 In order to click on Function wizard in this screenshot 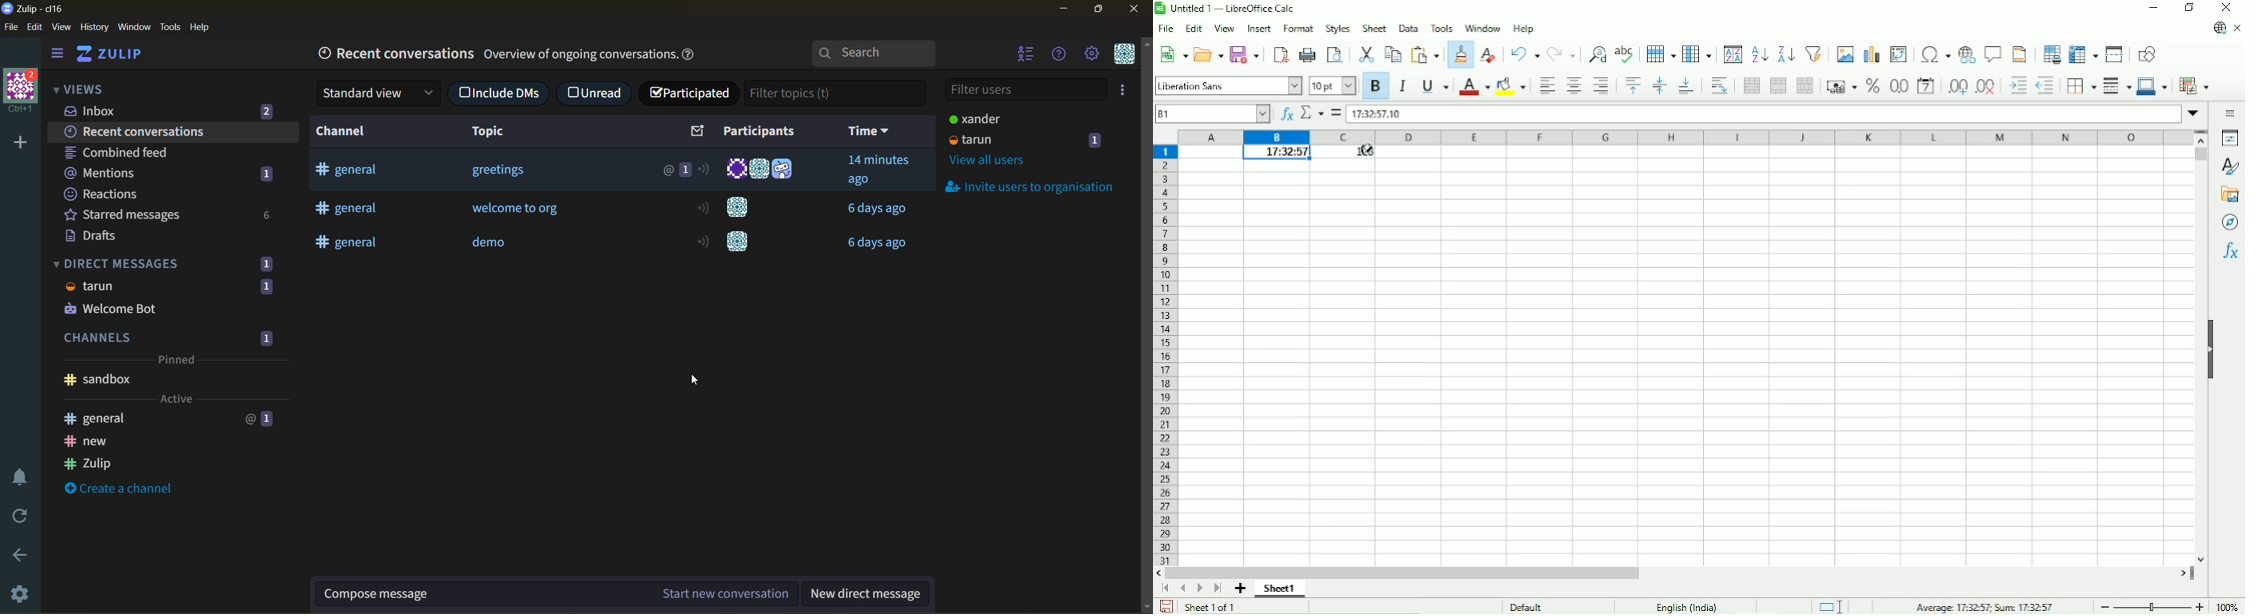, I will do `click(1283, 113)`.